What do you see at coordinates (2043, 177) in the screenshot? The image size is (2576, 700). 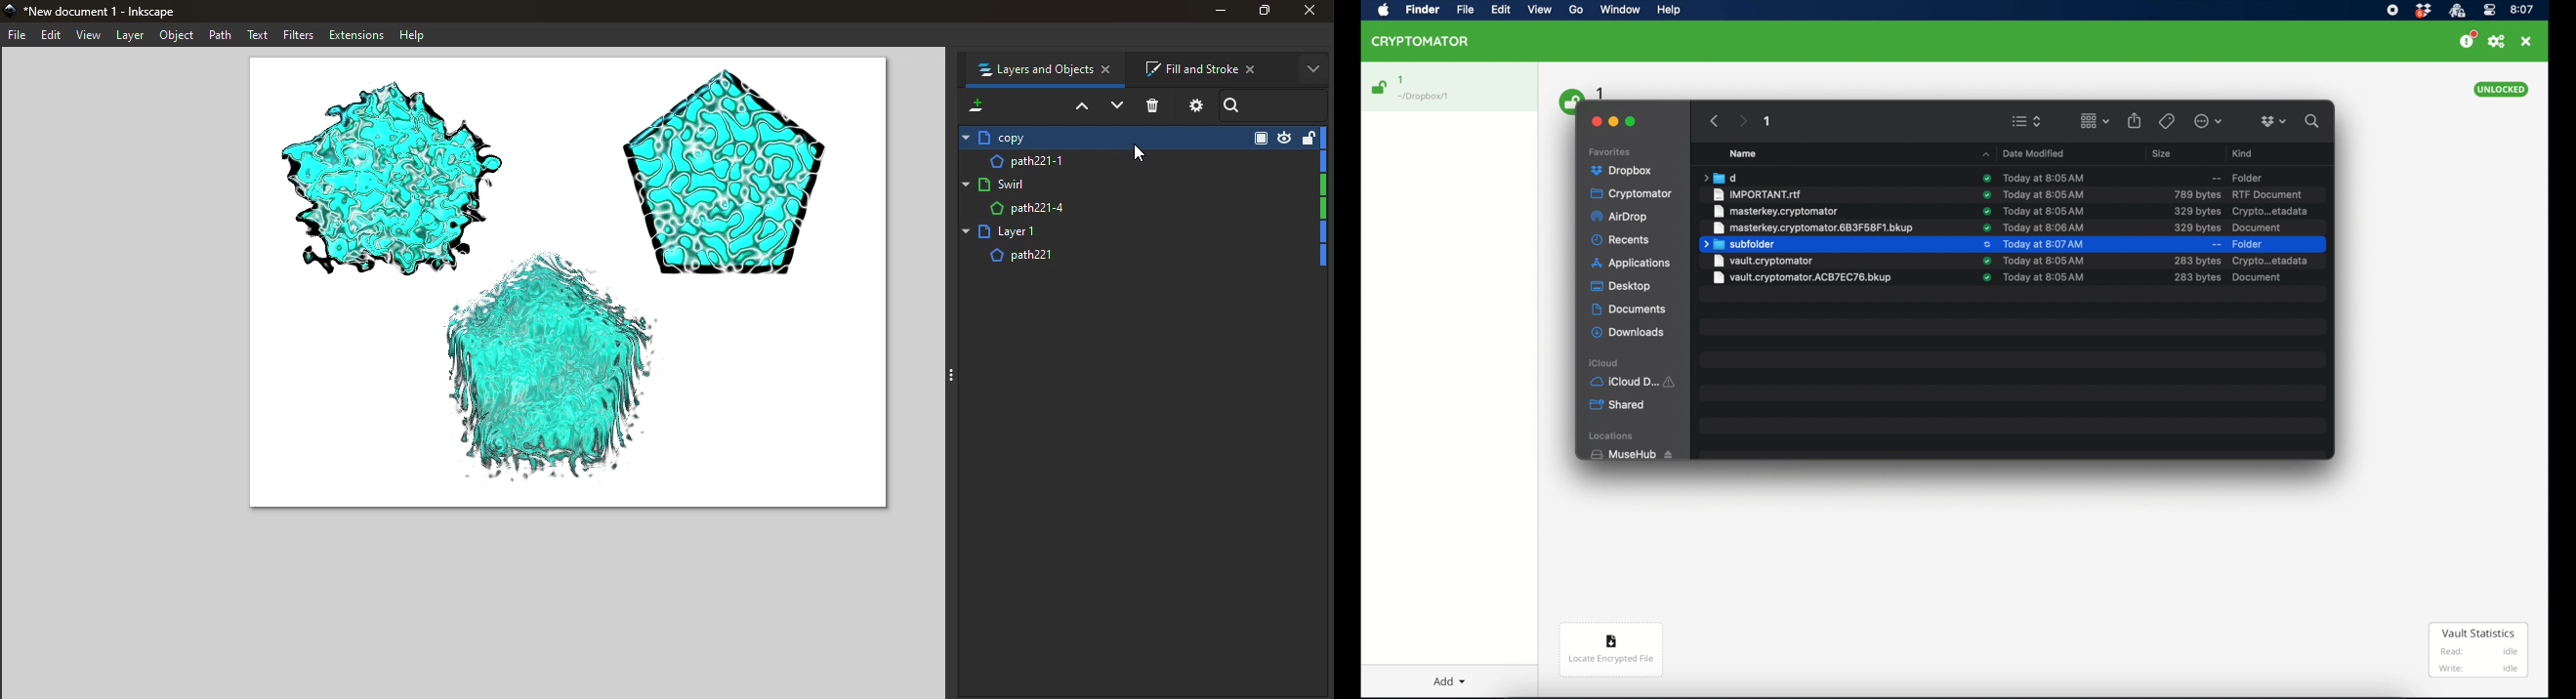 I see `date` at bounding box center [2043, 177].